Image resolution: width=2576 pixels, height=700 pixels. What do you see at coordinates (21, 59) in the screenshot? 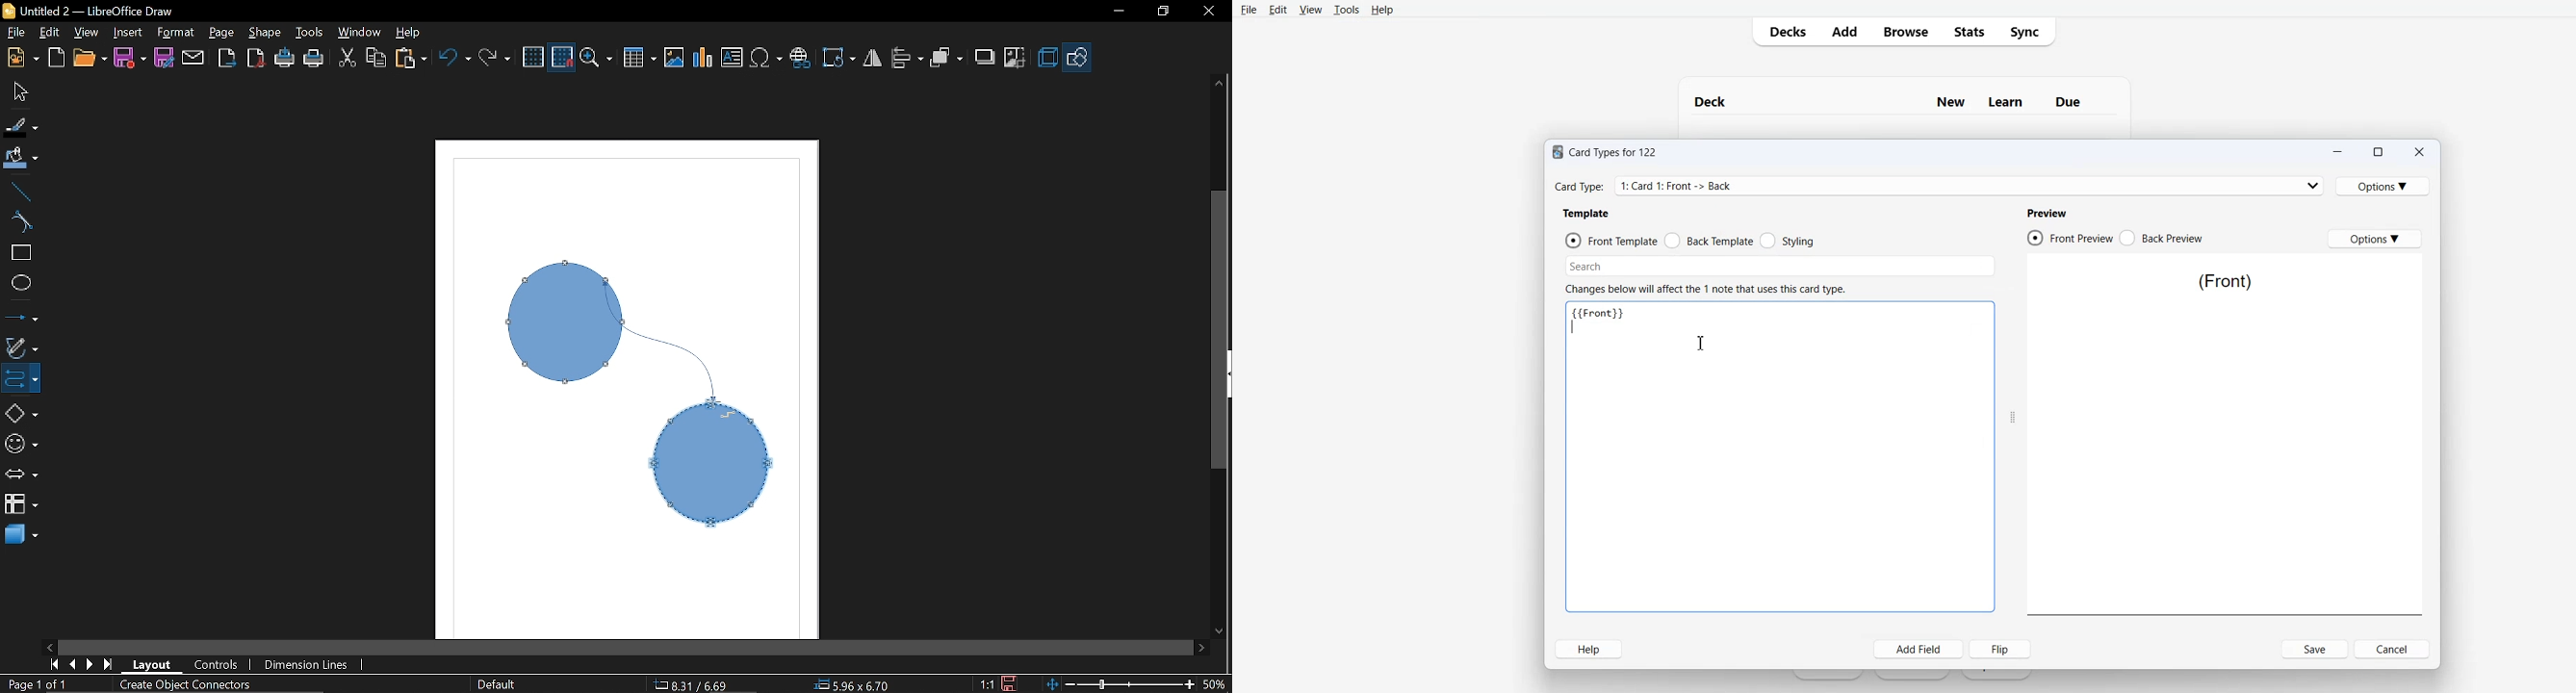
I see `New` at bounding box center [21, 59].